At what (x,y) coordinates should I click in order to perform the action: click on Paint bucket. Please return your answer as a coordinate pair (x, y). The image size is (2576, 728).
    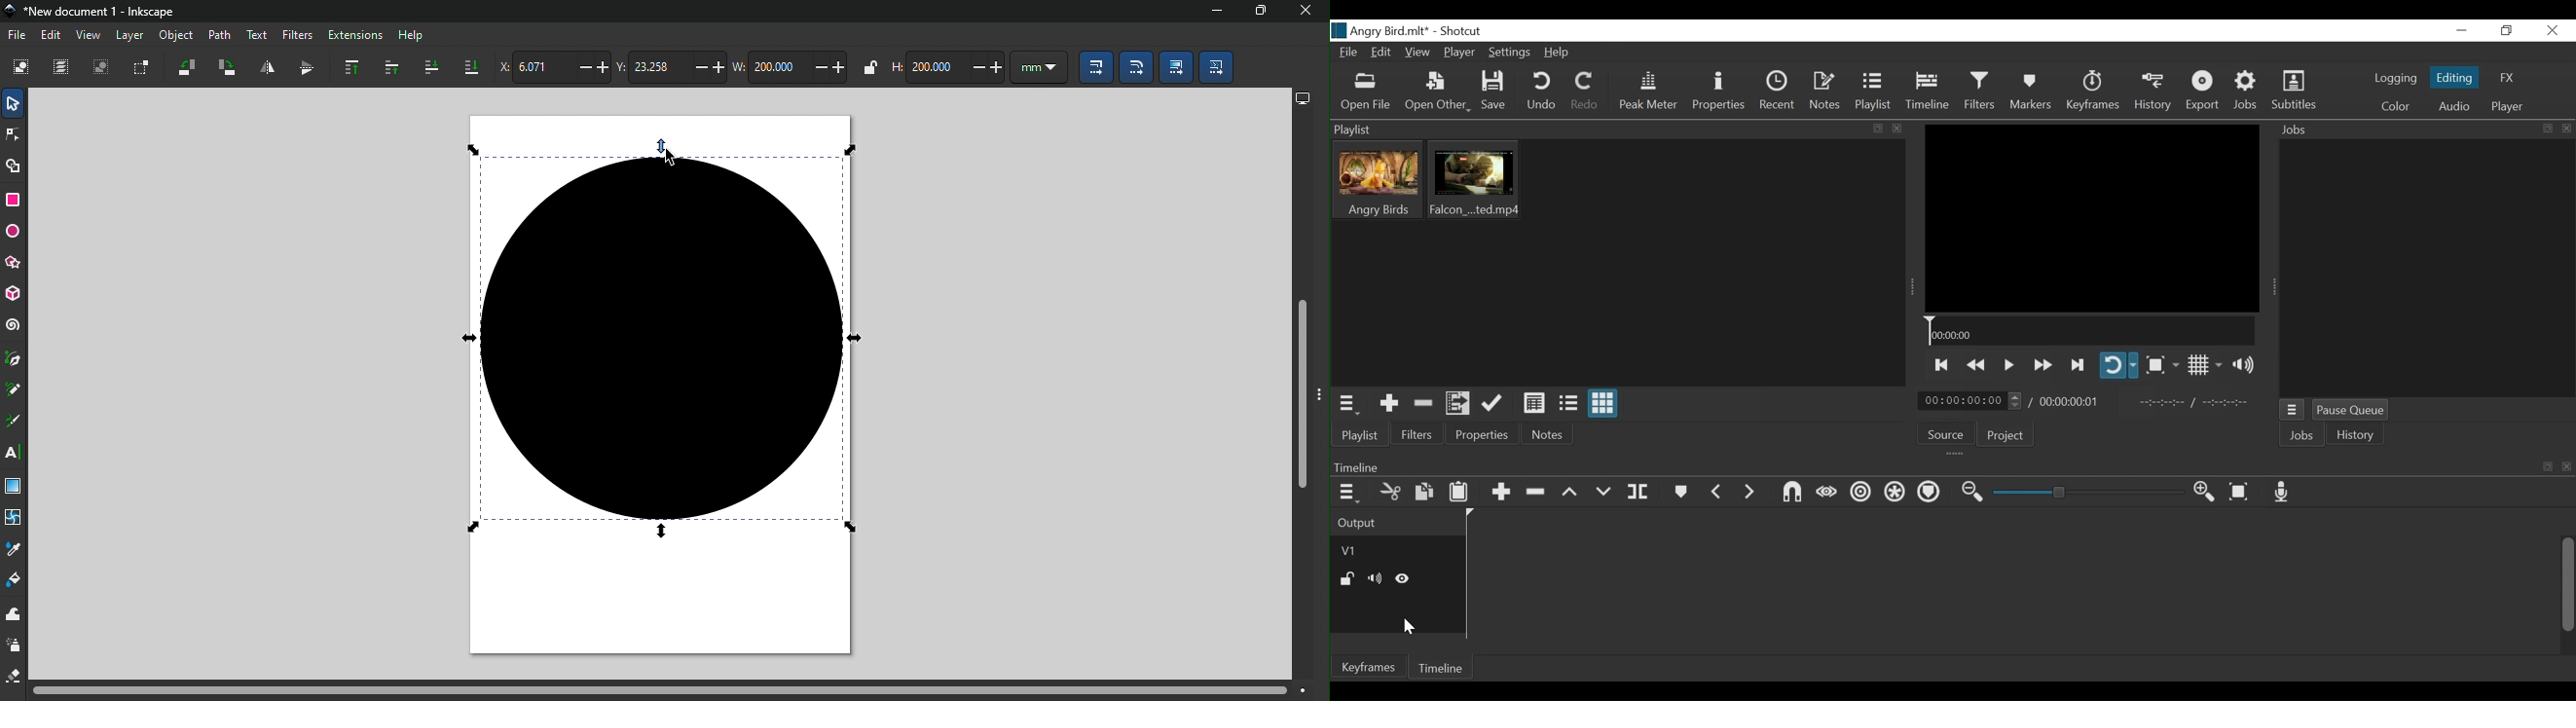
    Looking at the image, I should click on (15, 580).